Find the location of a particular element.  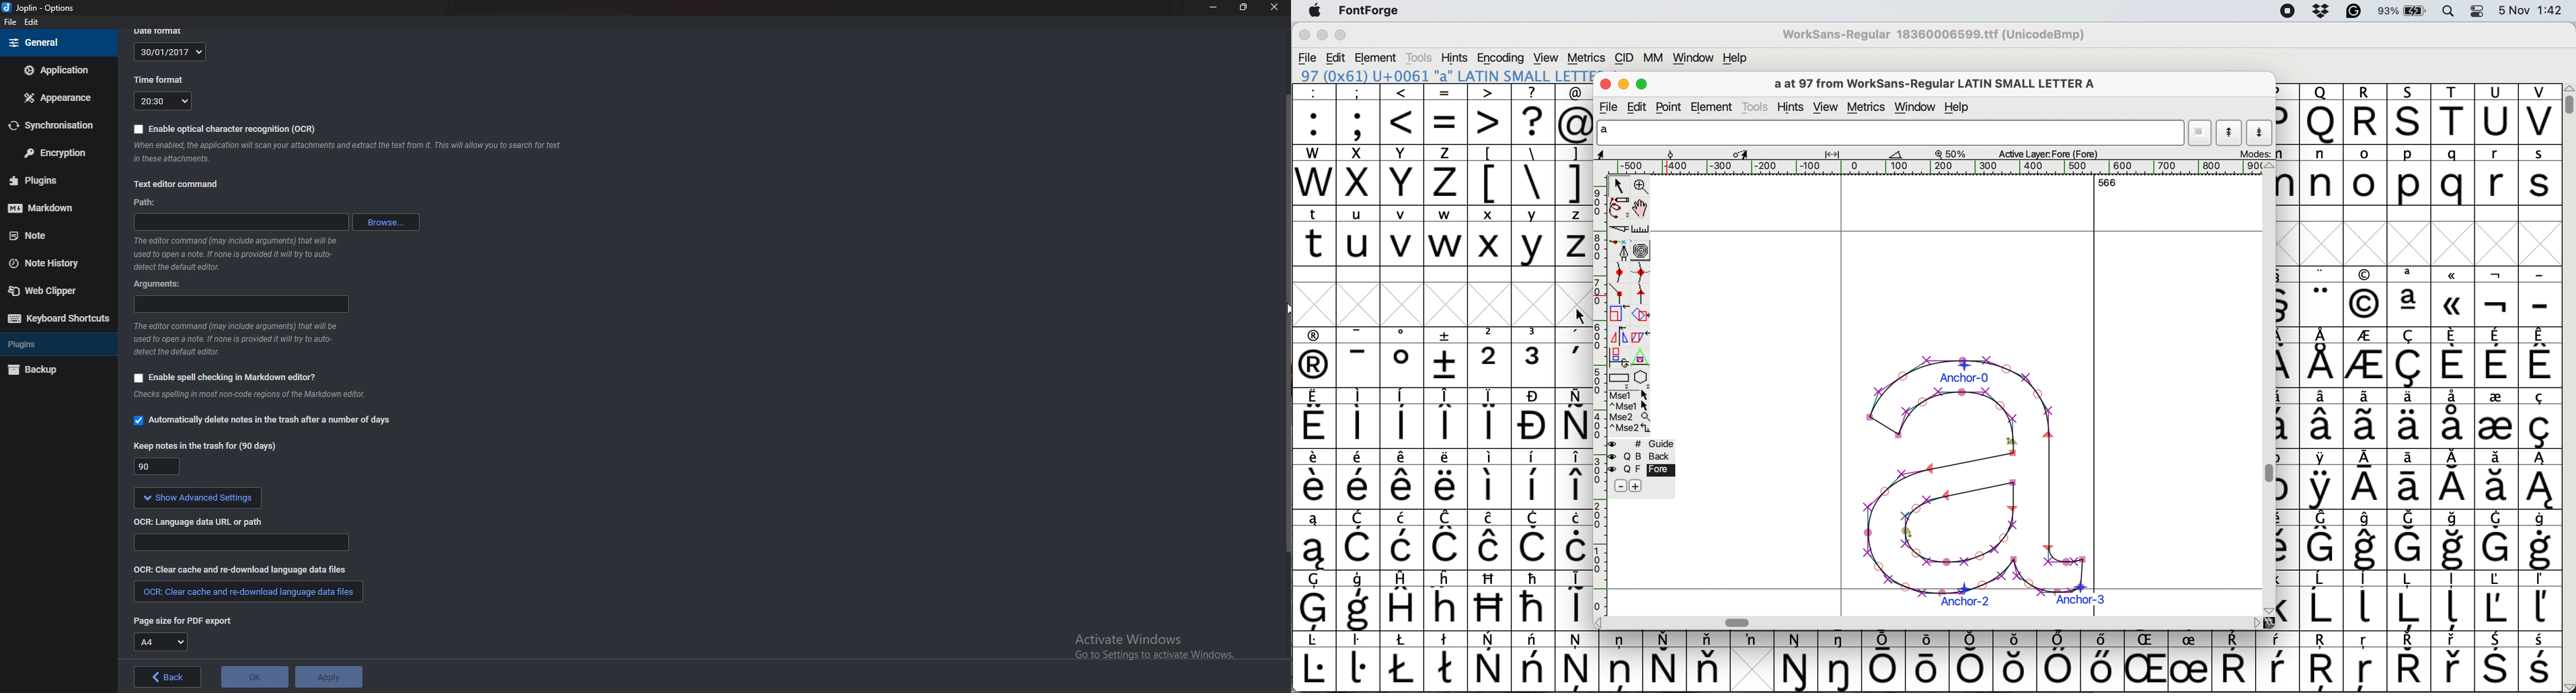

symbol is located at coordinates (2367, 418).